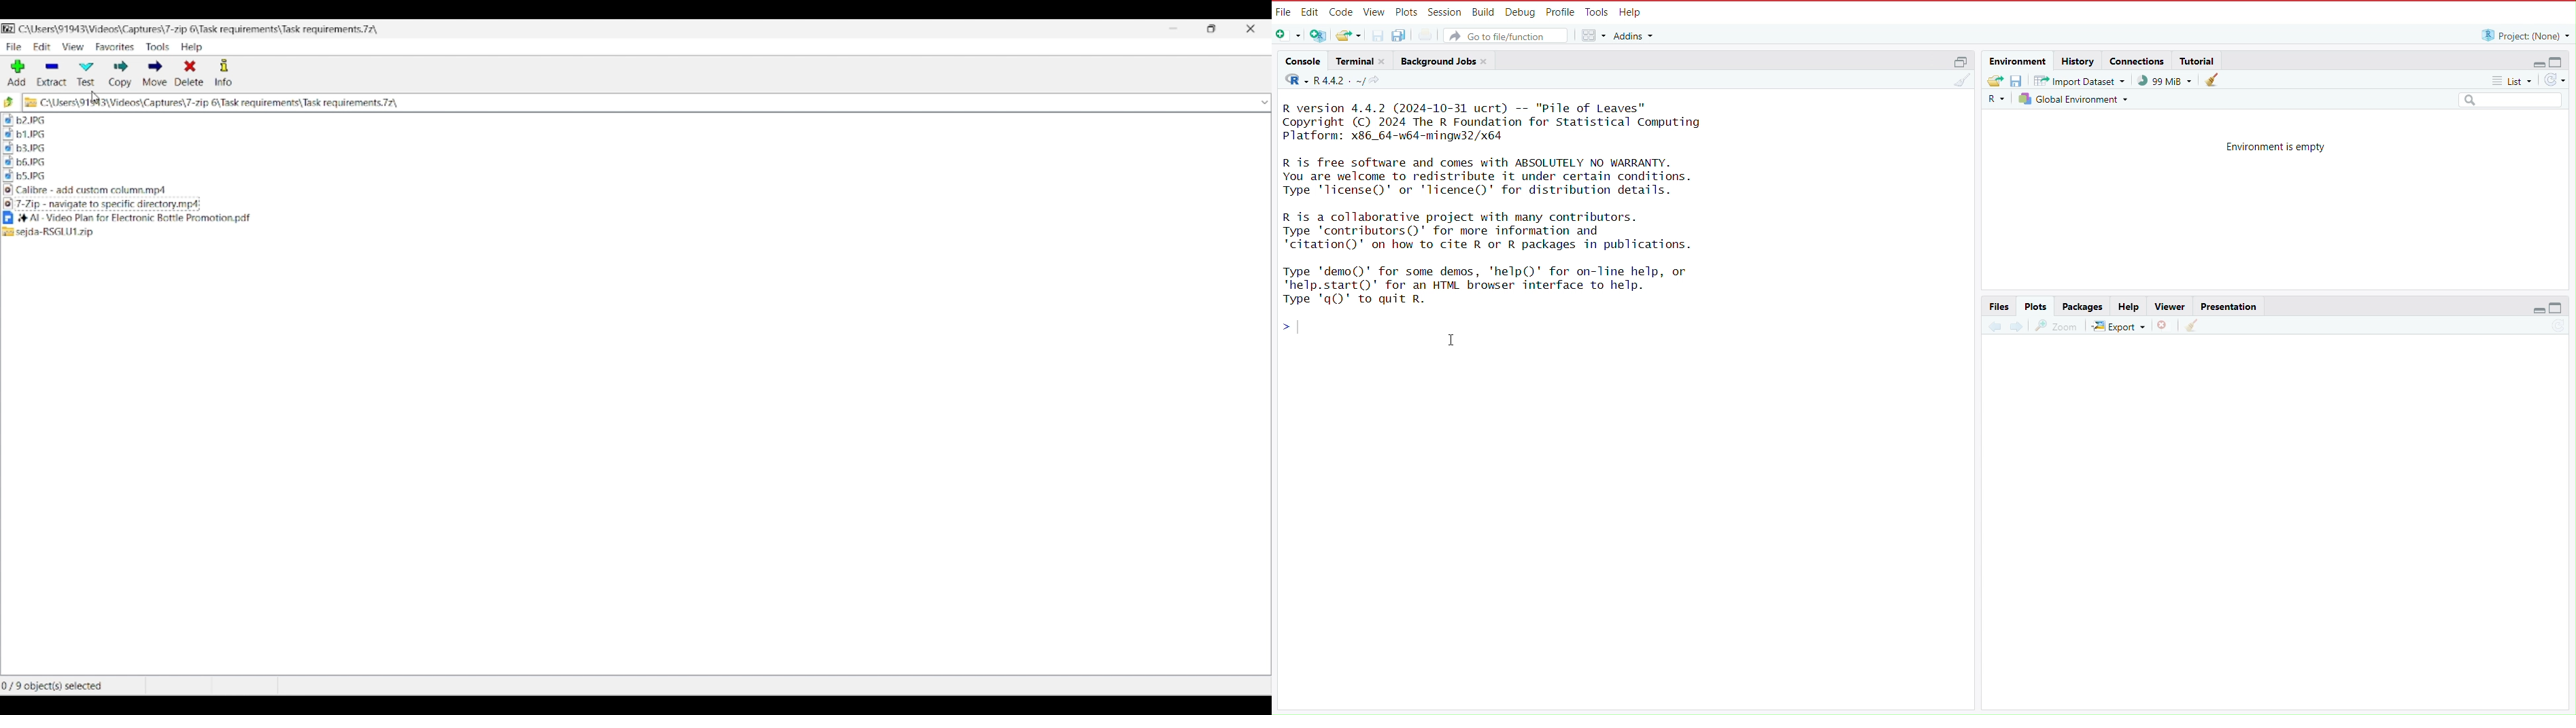  I want to click on Folder icon and pathway, so click(212, 103).